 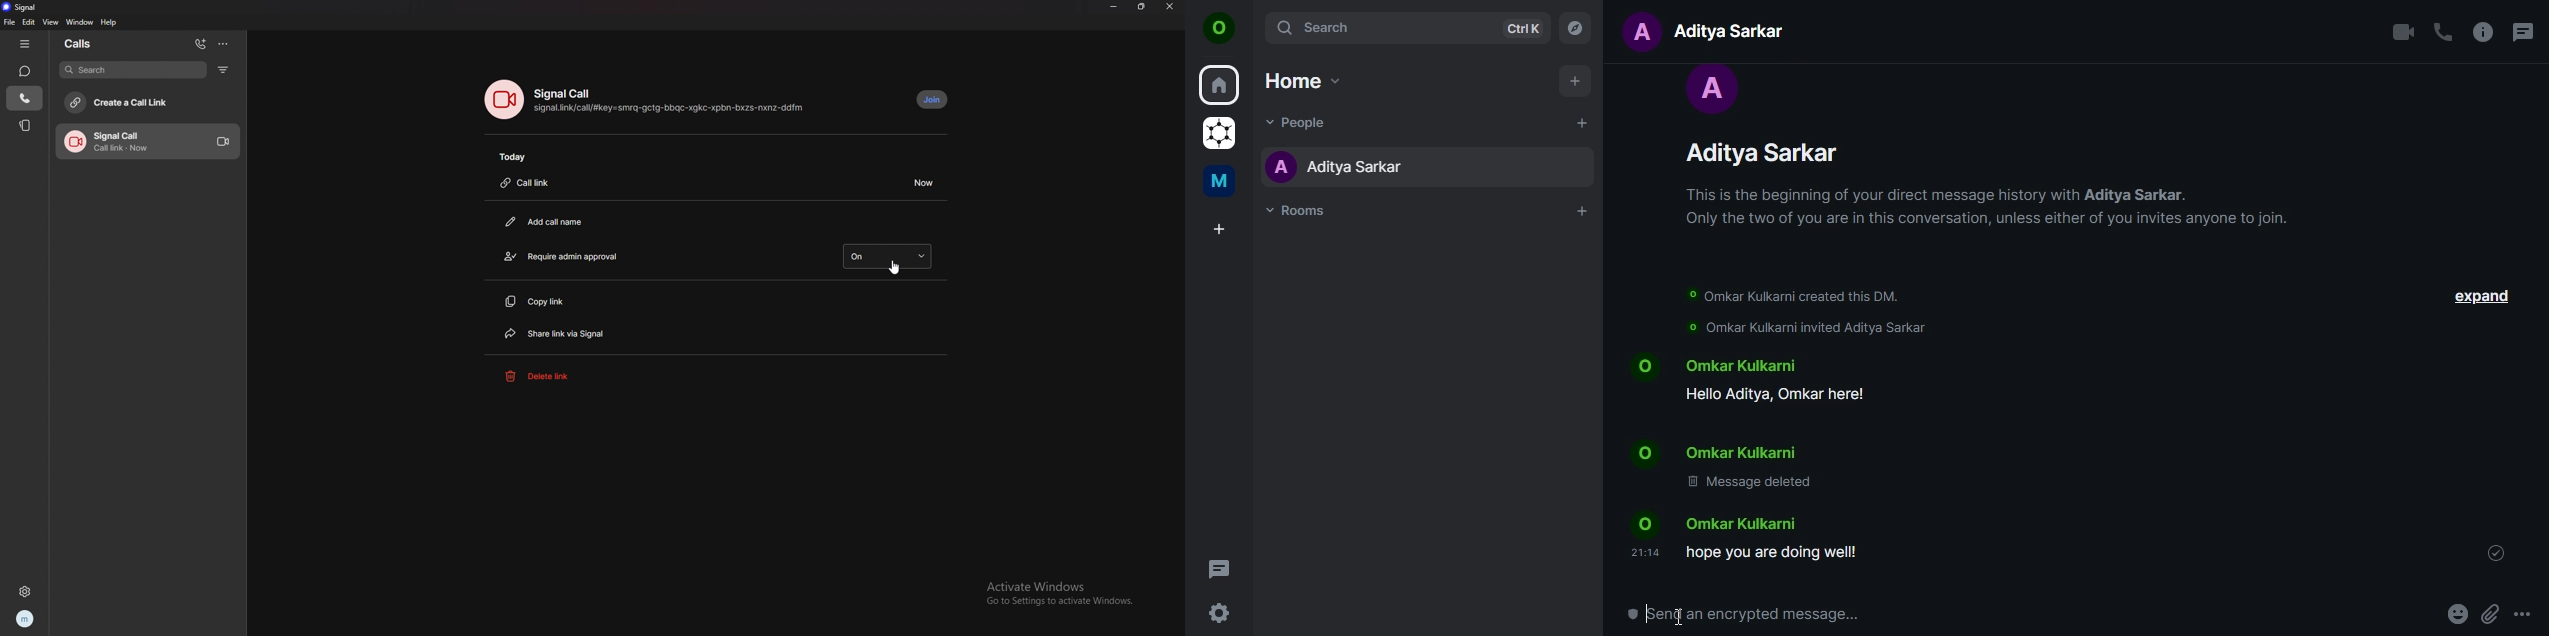 I want to click on text sent, so click(x=1756, y=537).